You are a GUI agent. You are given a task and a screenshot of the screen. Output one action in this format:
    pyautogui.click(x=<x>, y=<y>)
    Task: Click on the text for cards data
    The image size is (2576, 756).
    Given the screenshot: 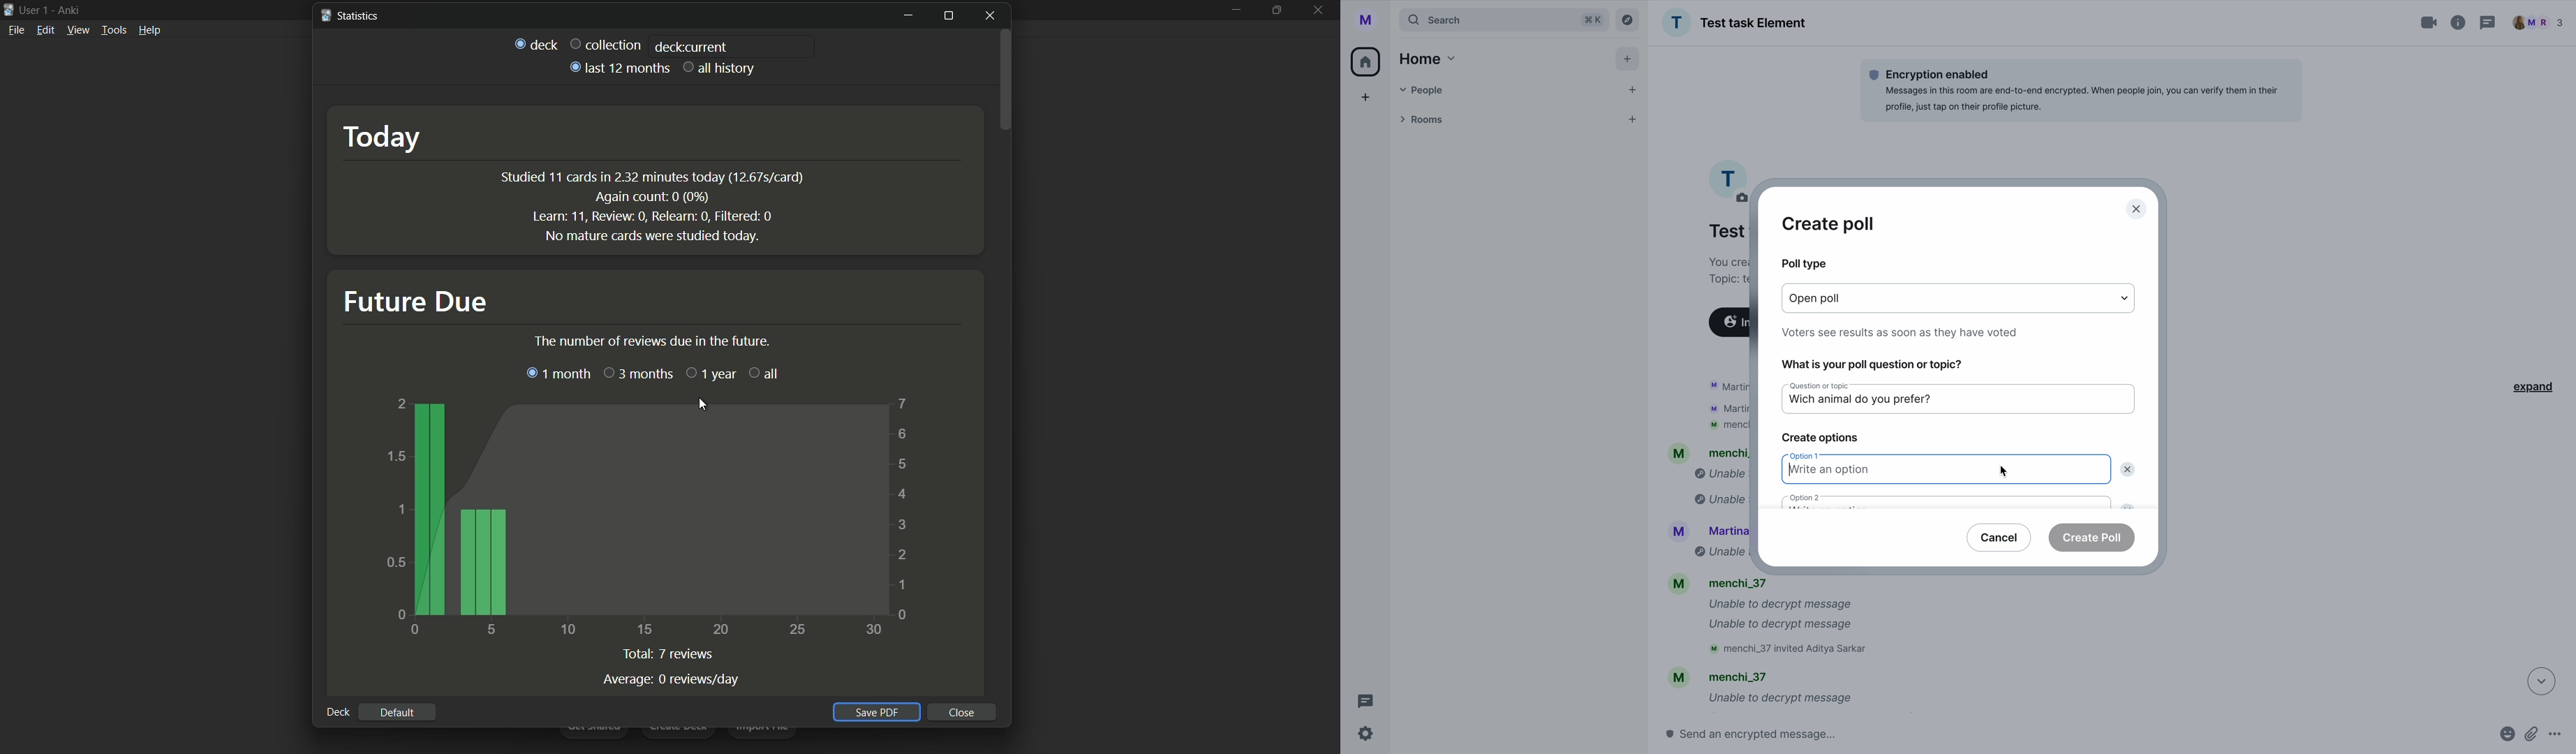 What is the action you would take?
    pyautogui.click(x=652, y=205)
    